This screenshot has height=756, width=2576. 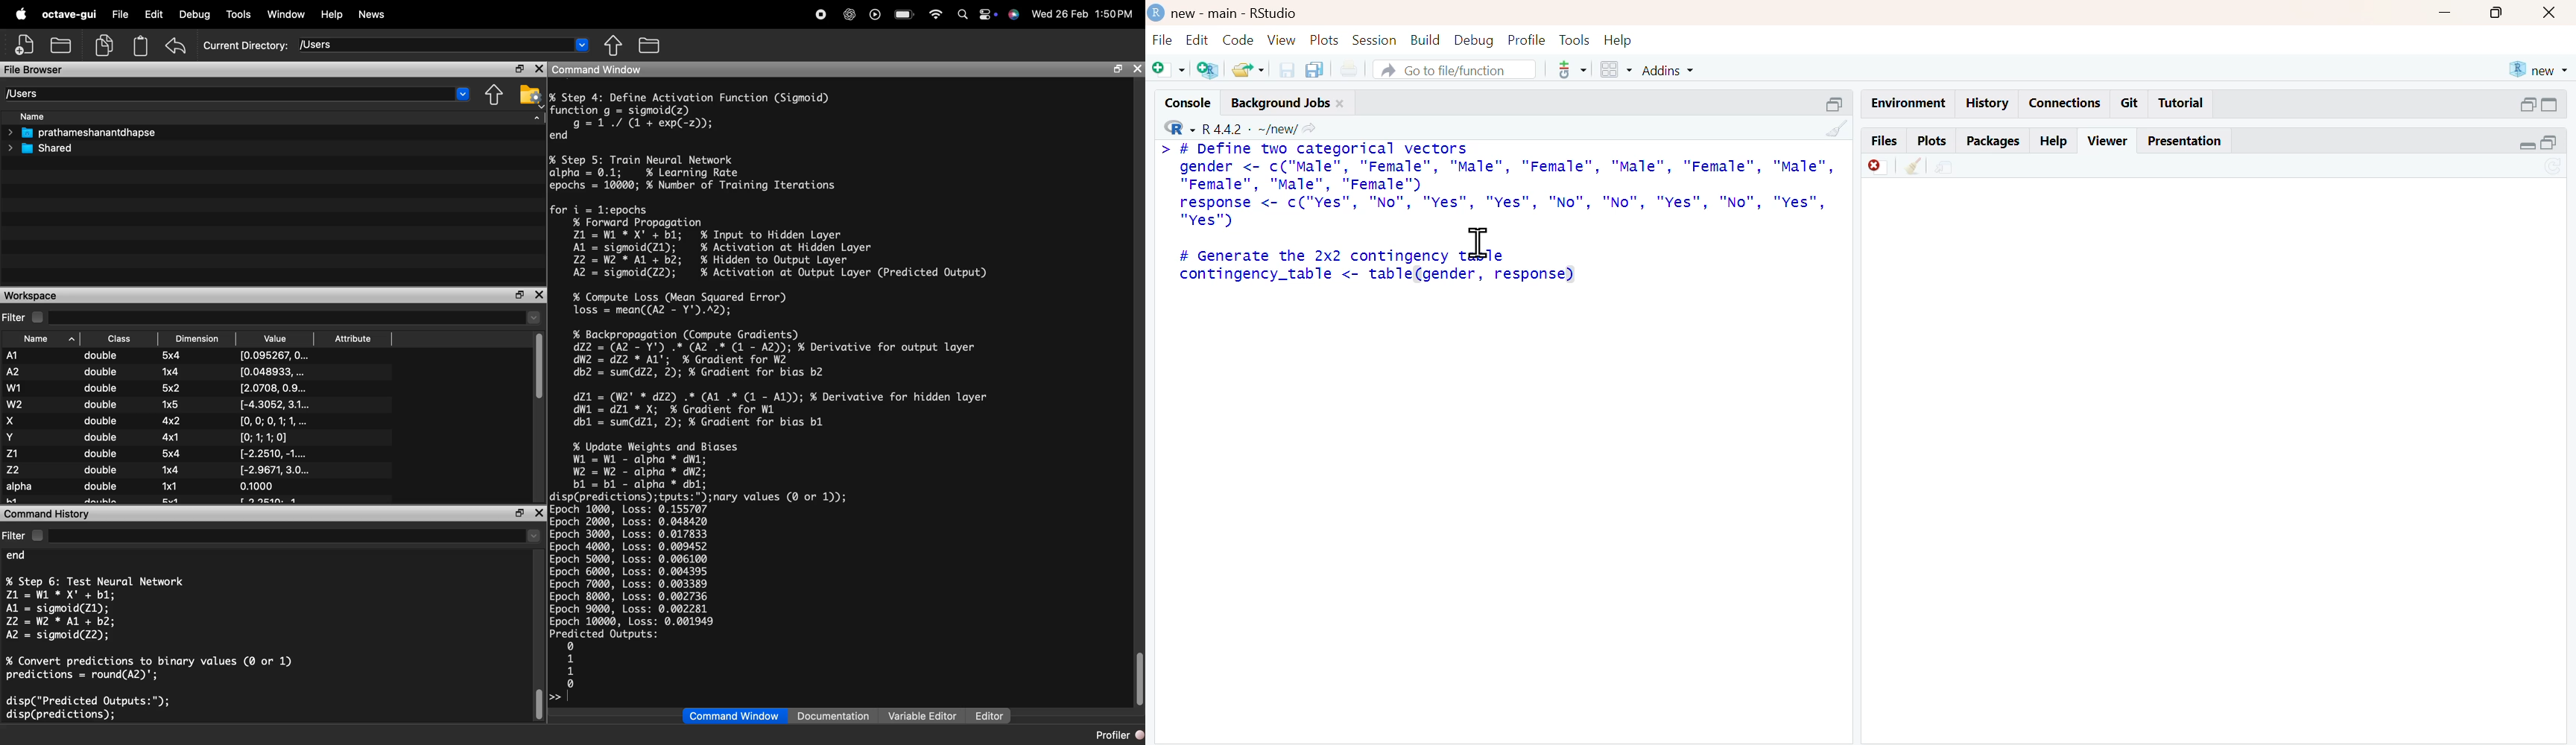 What do you see at coordinates (1426, 39) in the screenshot?
I see `build` at bounding box center [1426, 39].